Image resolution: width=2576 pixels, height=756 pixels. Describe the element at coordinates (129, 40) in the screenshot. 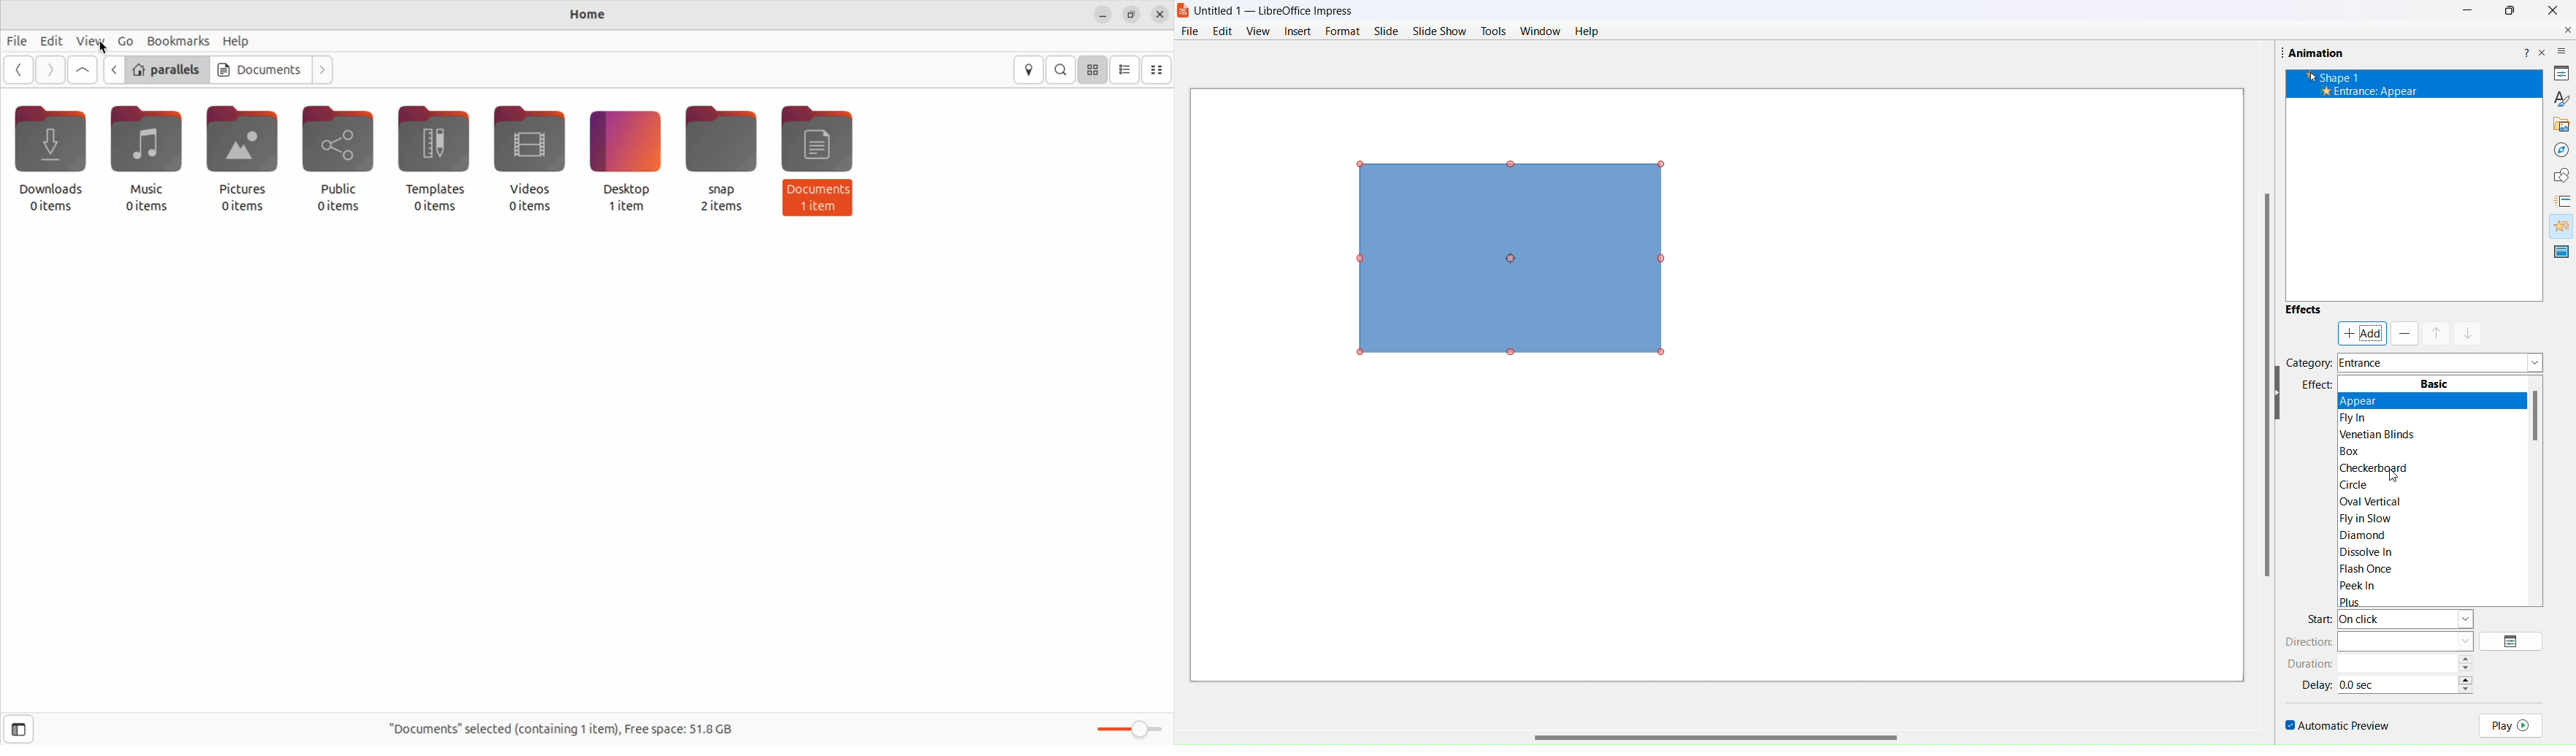

I see `Go` at that location.